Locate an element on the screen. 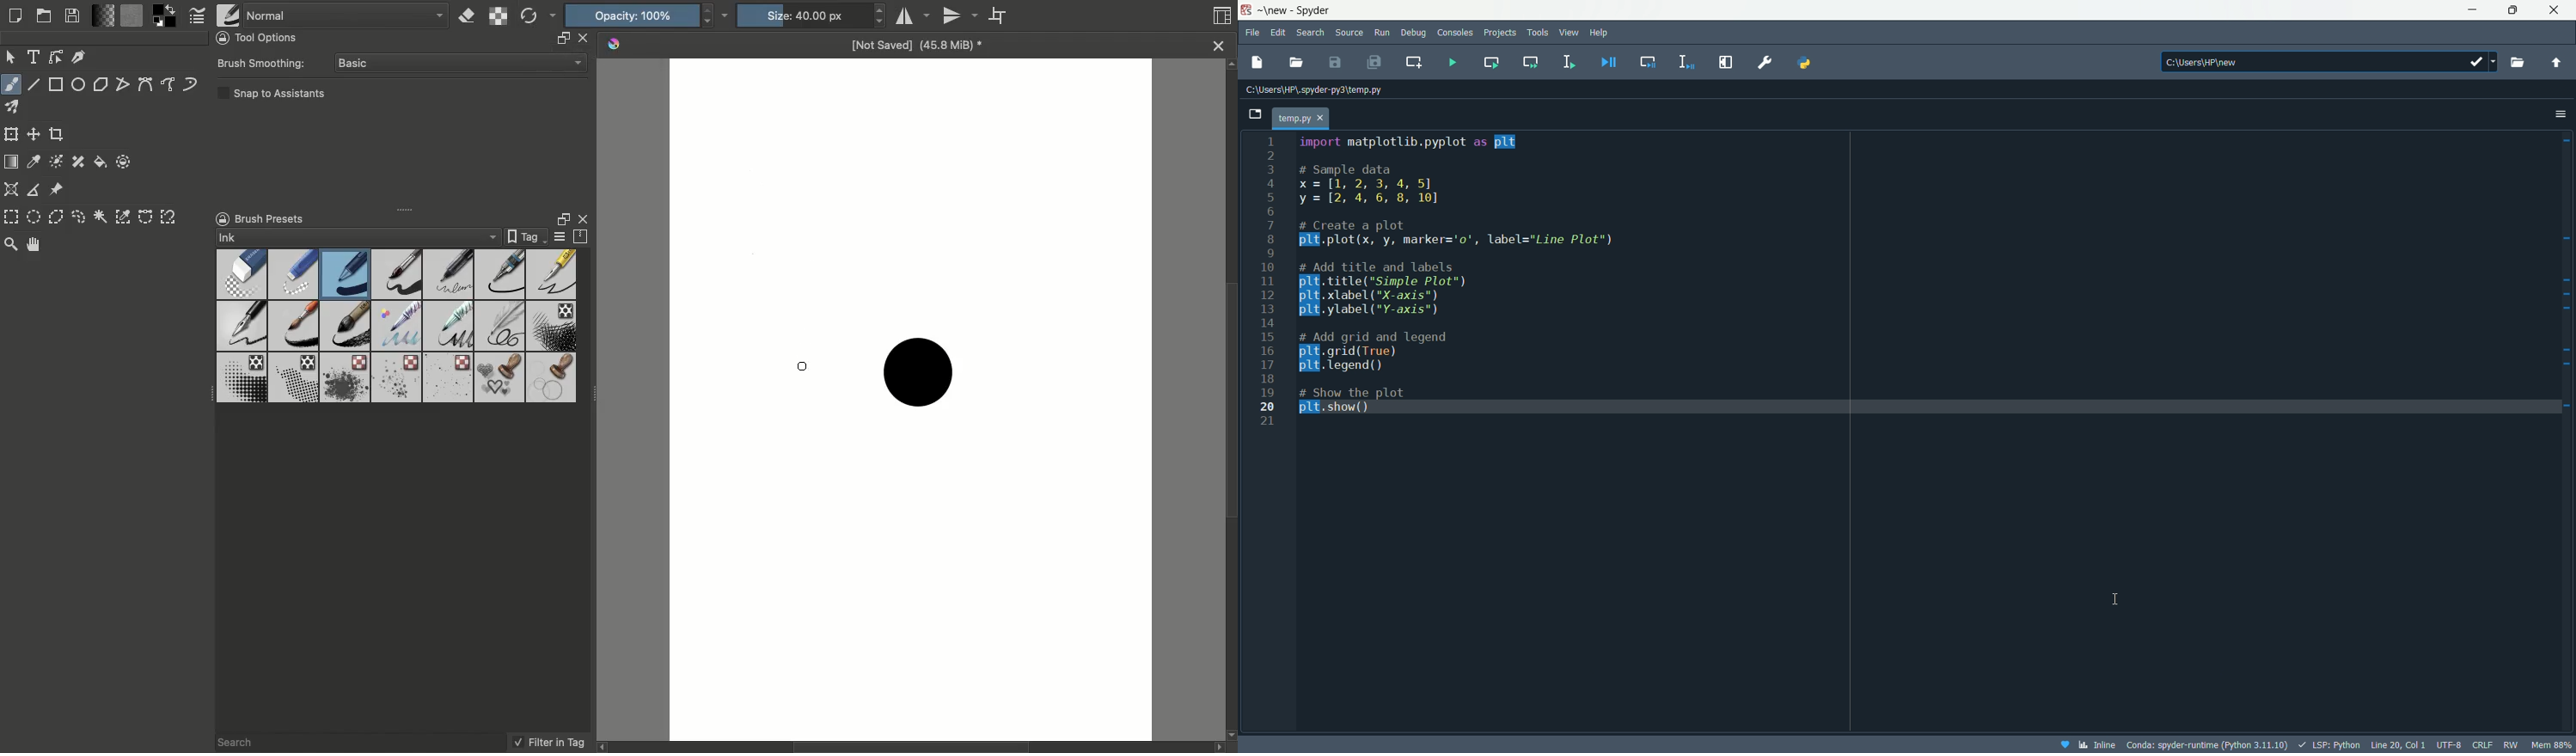  Set eraser mode is located at coordinates (470, 16).